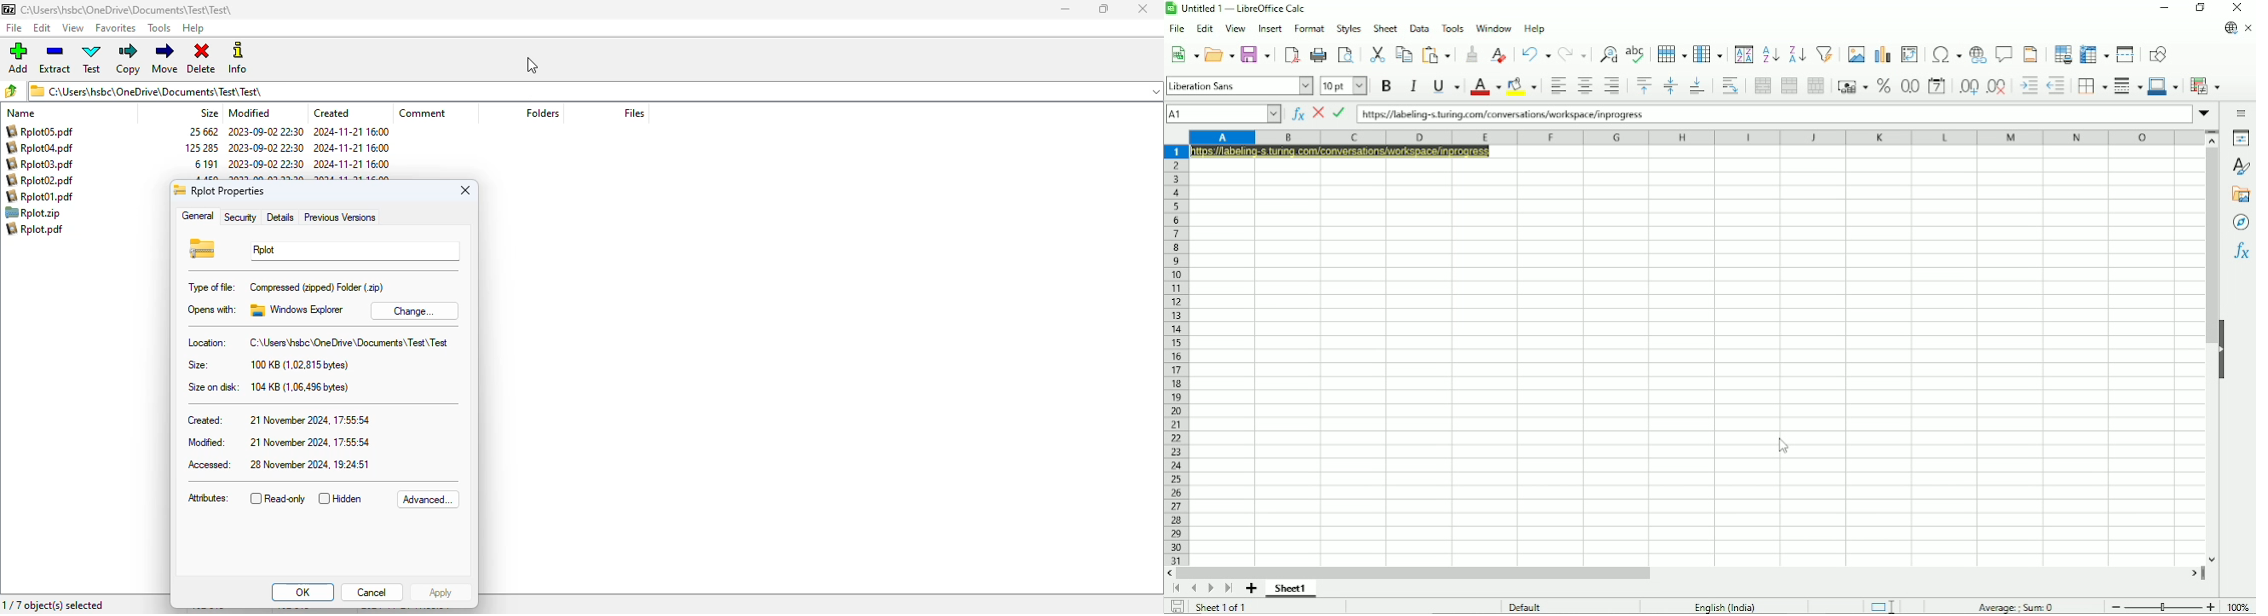  I want to click on Border style, so click(2128, 86).